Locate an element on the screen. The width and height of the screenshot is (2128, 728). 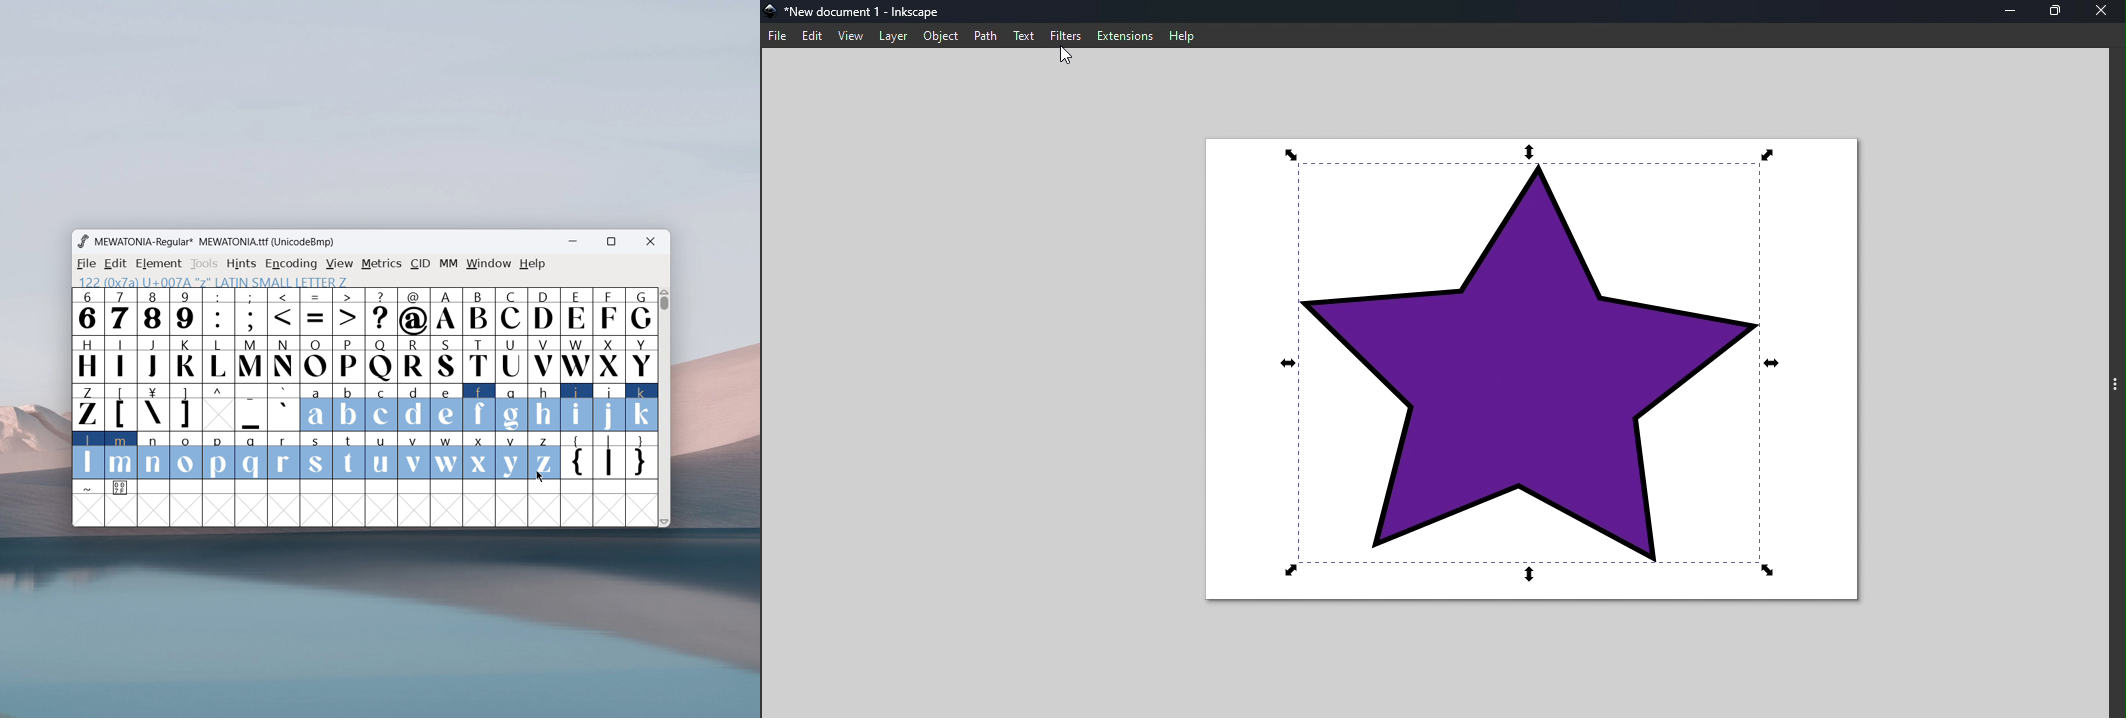
J is located at coordinates (154, 358).